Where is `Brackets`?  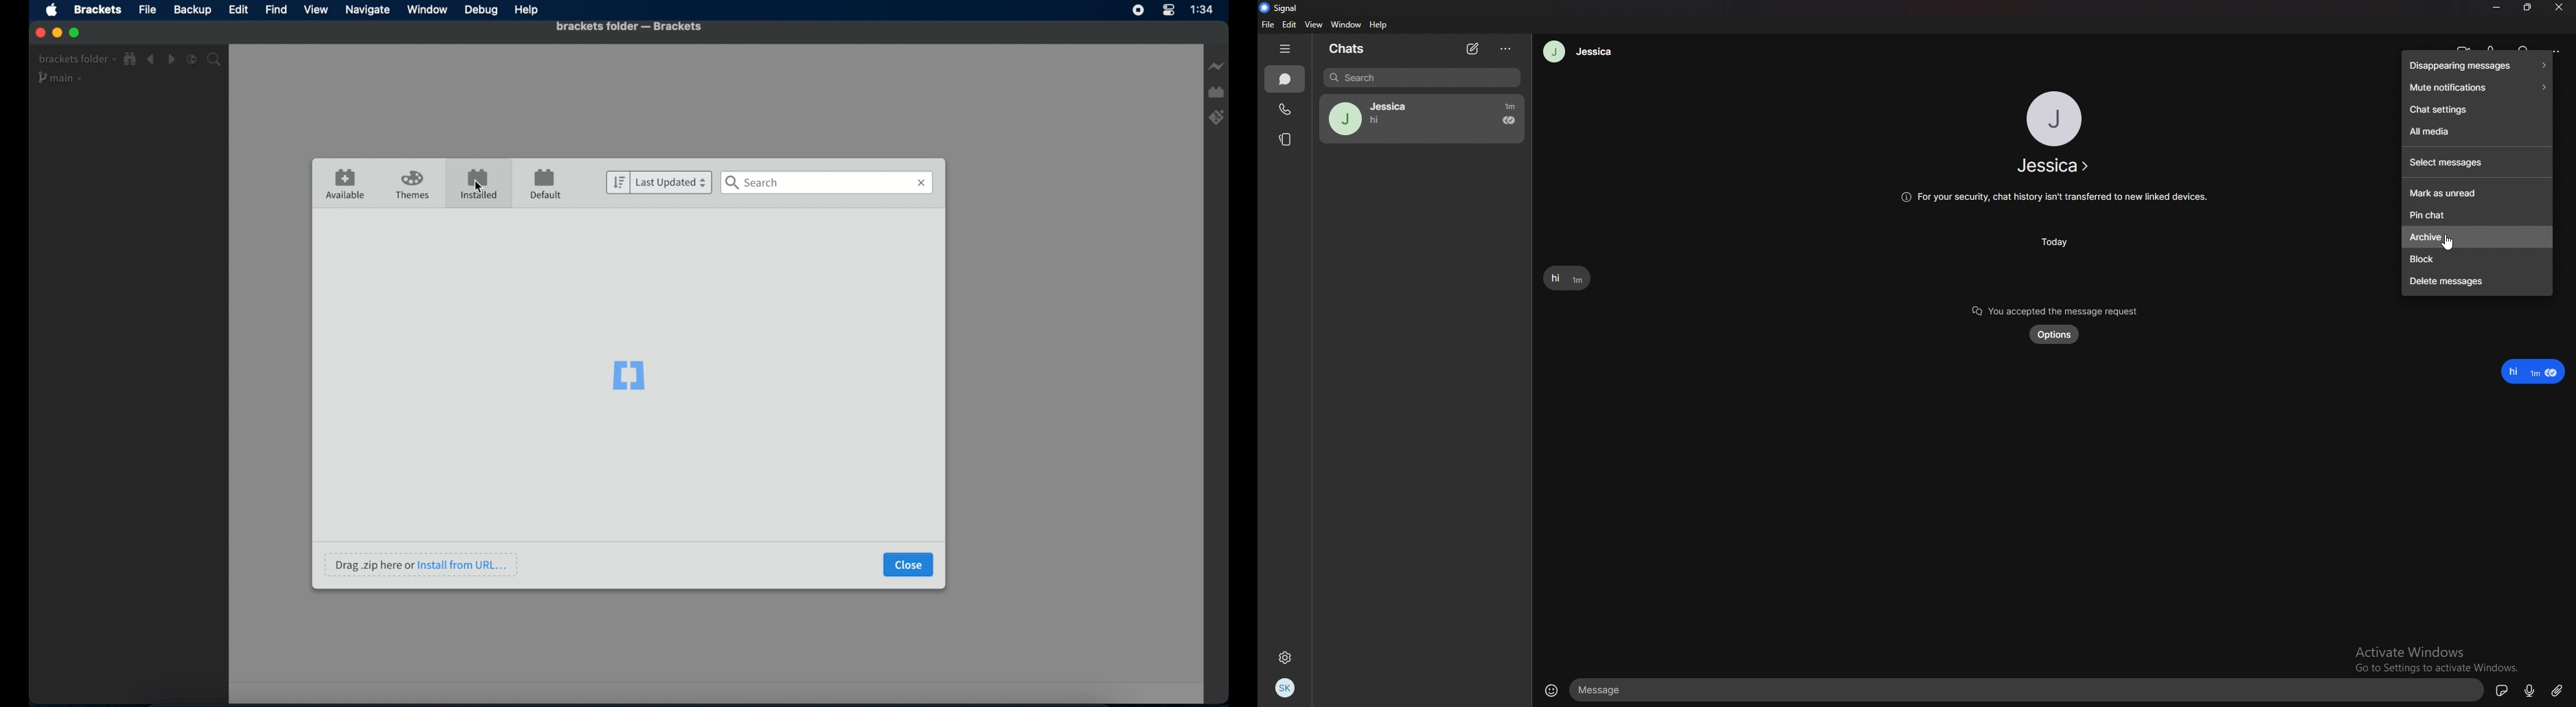
Brackets is located at coordinates (98, 9).